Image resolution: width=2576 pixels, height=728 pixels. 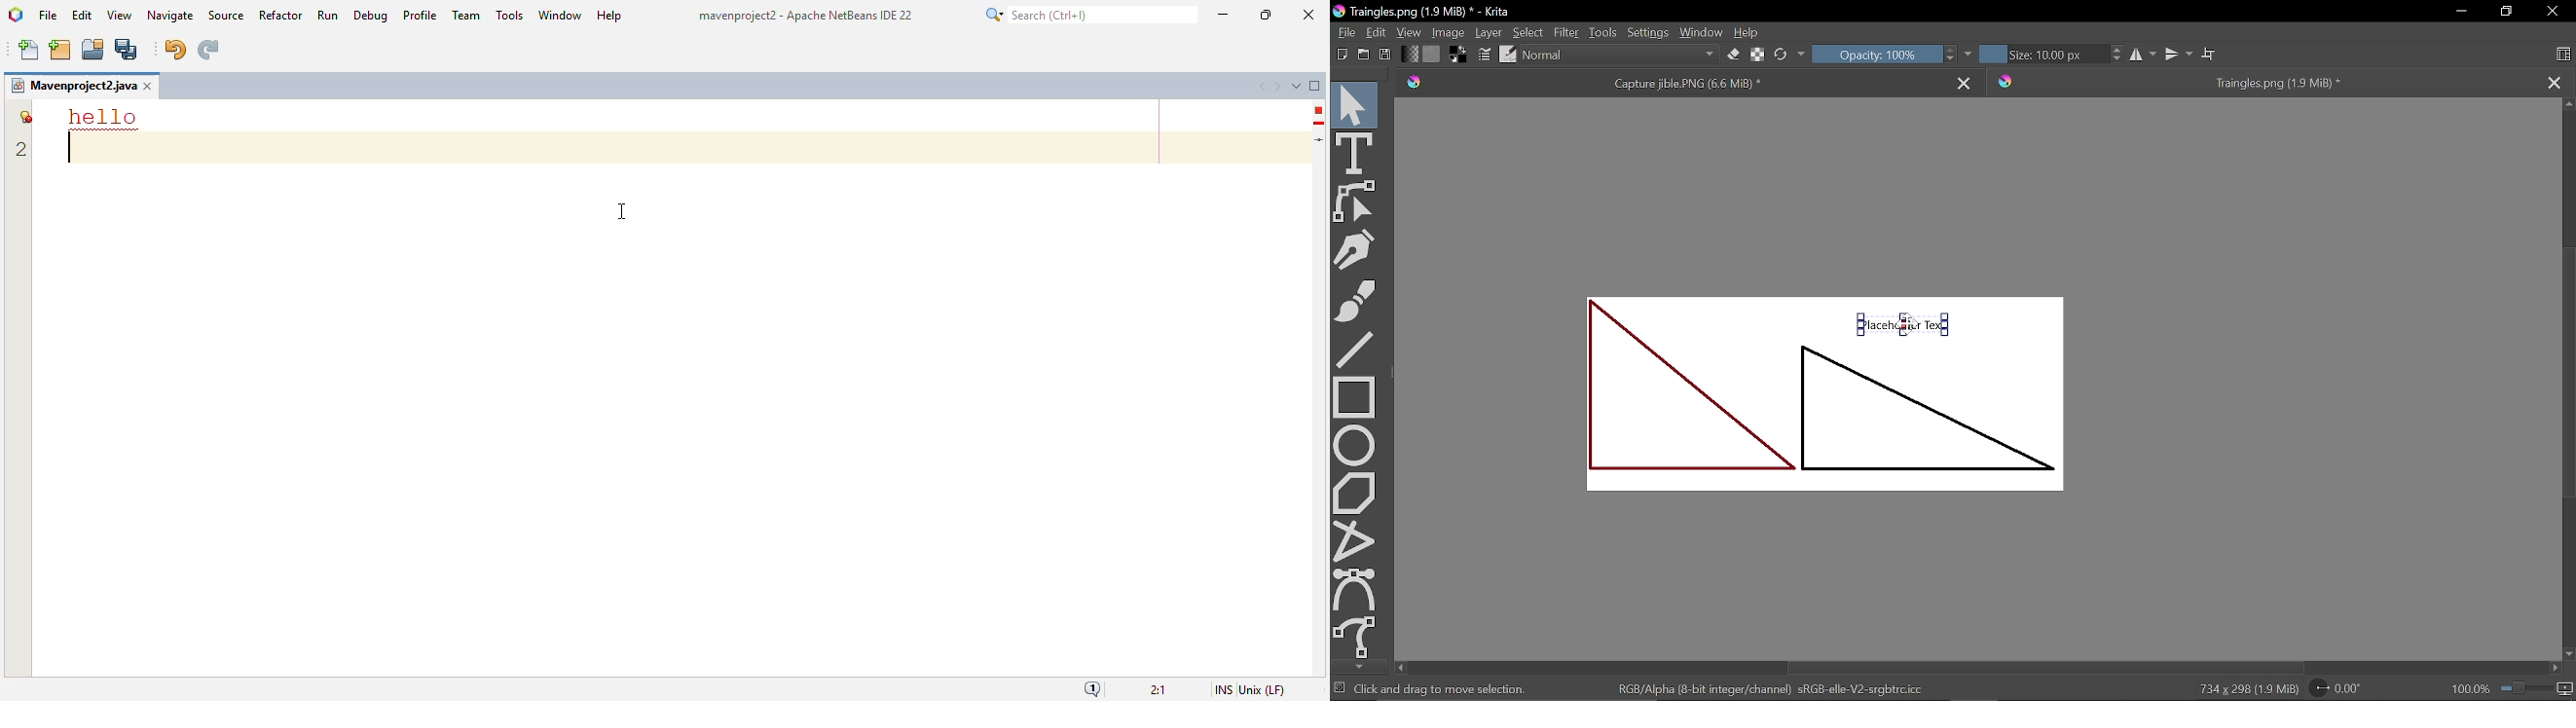 What do you see at coordinates (2042, 55) in the screenshot?
I see `Size 10.00 px` at bounding box center [2042, 55].